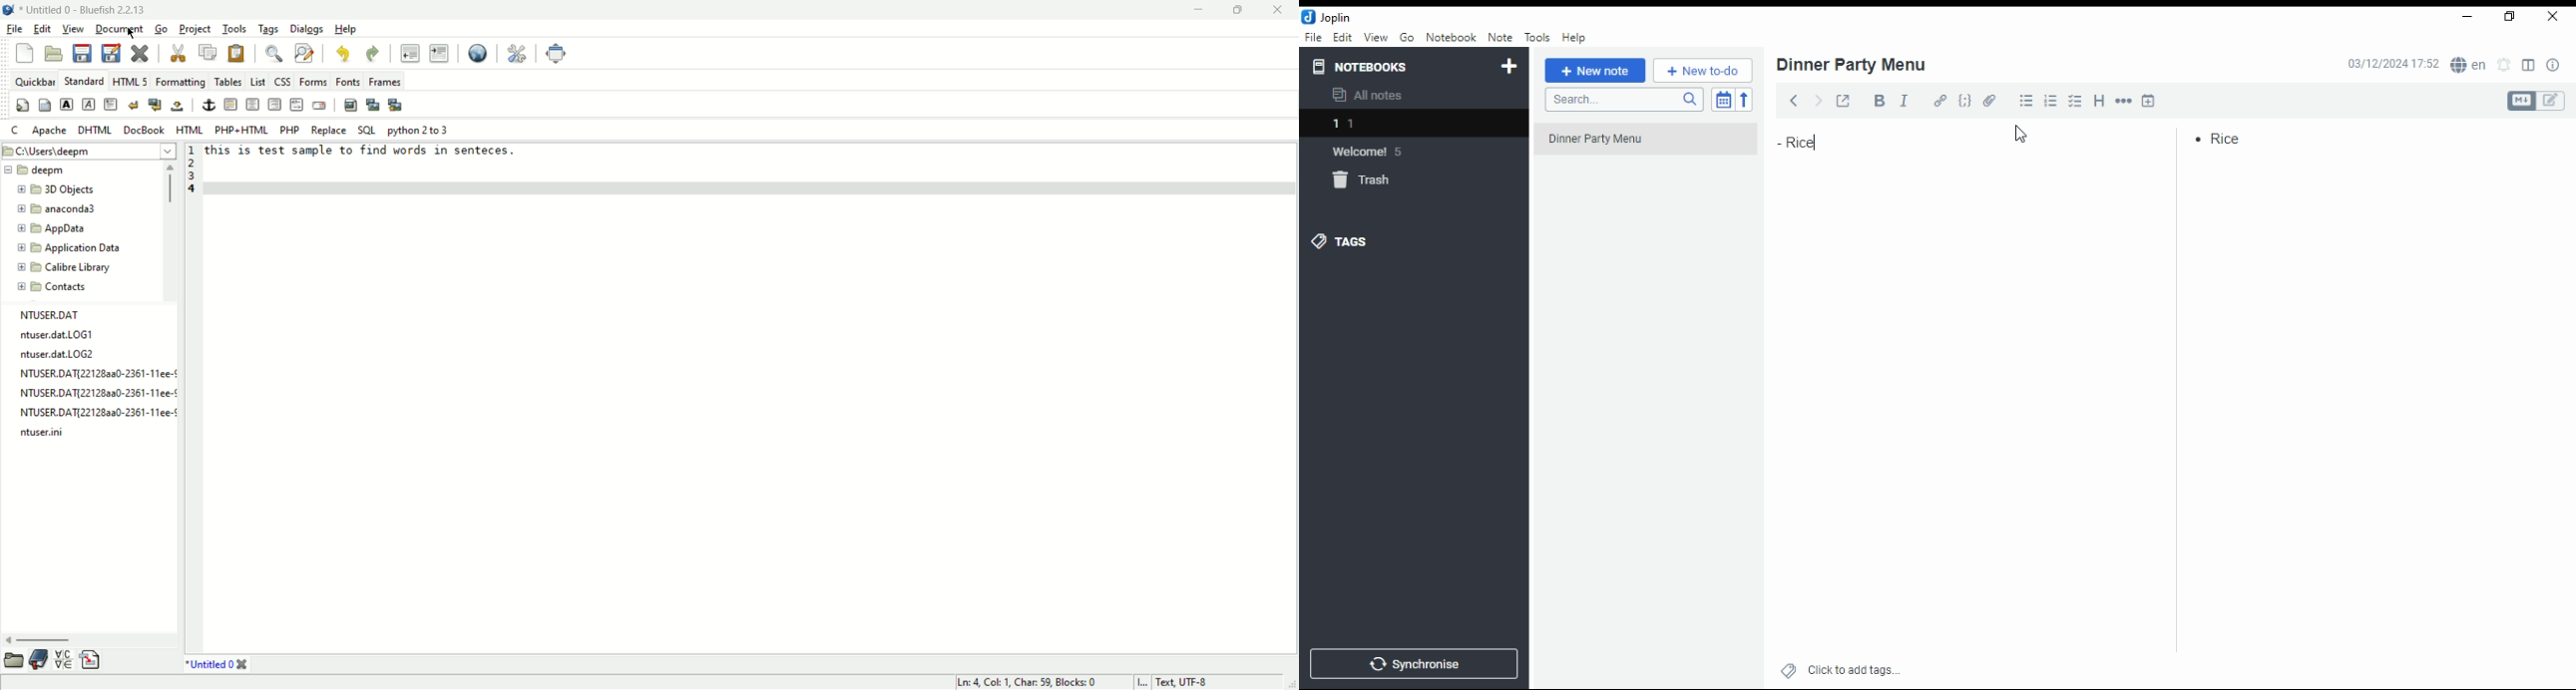  I want to click on tools, so click(1536, 36).